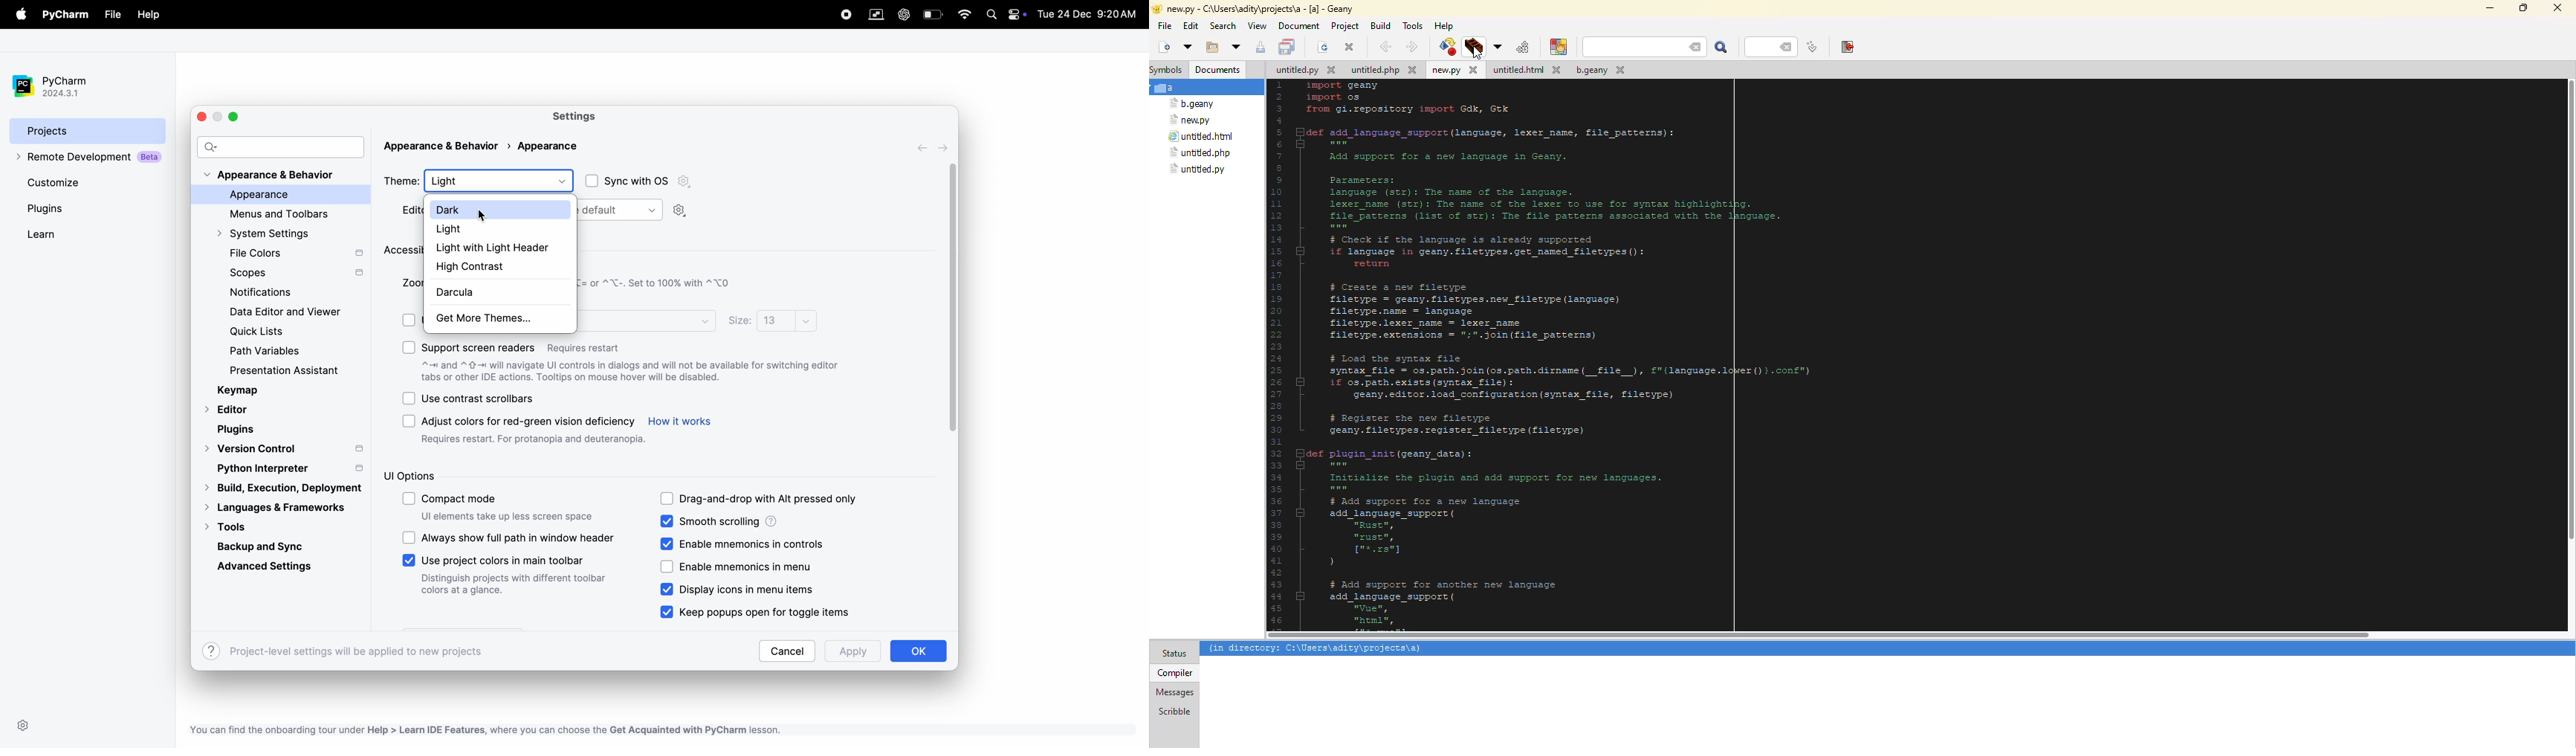 The width and height of the screenshot is (2576, 756). I want to click on build, so click(1382, 26).